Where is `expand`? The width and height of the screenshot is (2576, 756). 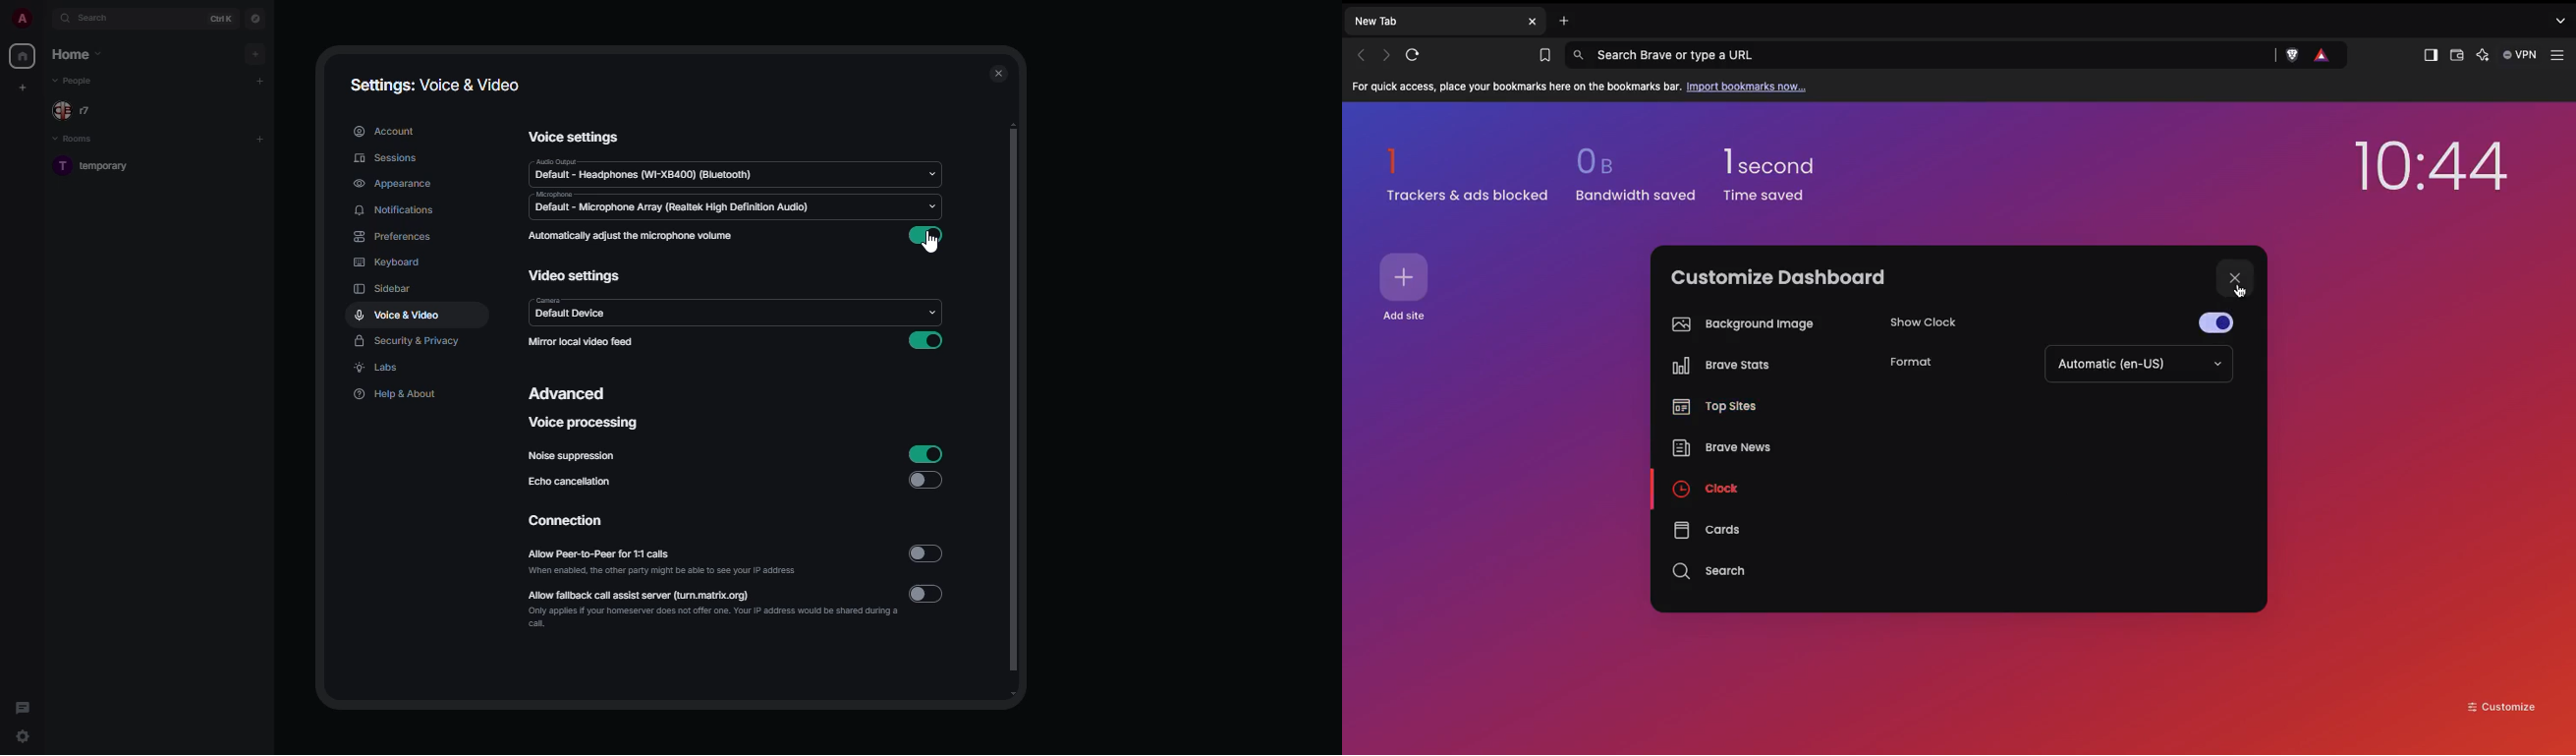
expand is located at coordinates (45, 18).